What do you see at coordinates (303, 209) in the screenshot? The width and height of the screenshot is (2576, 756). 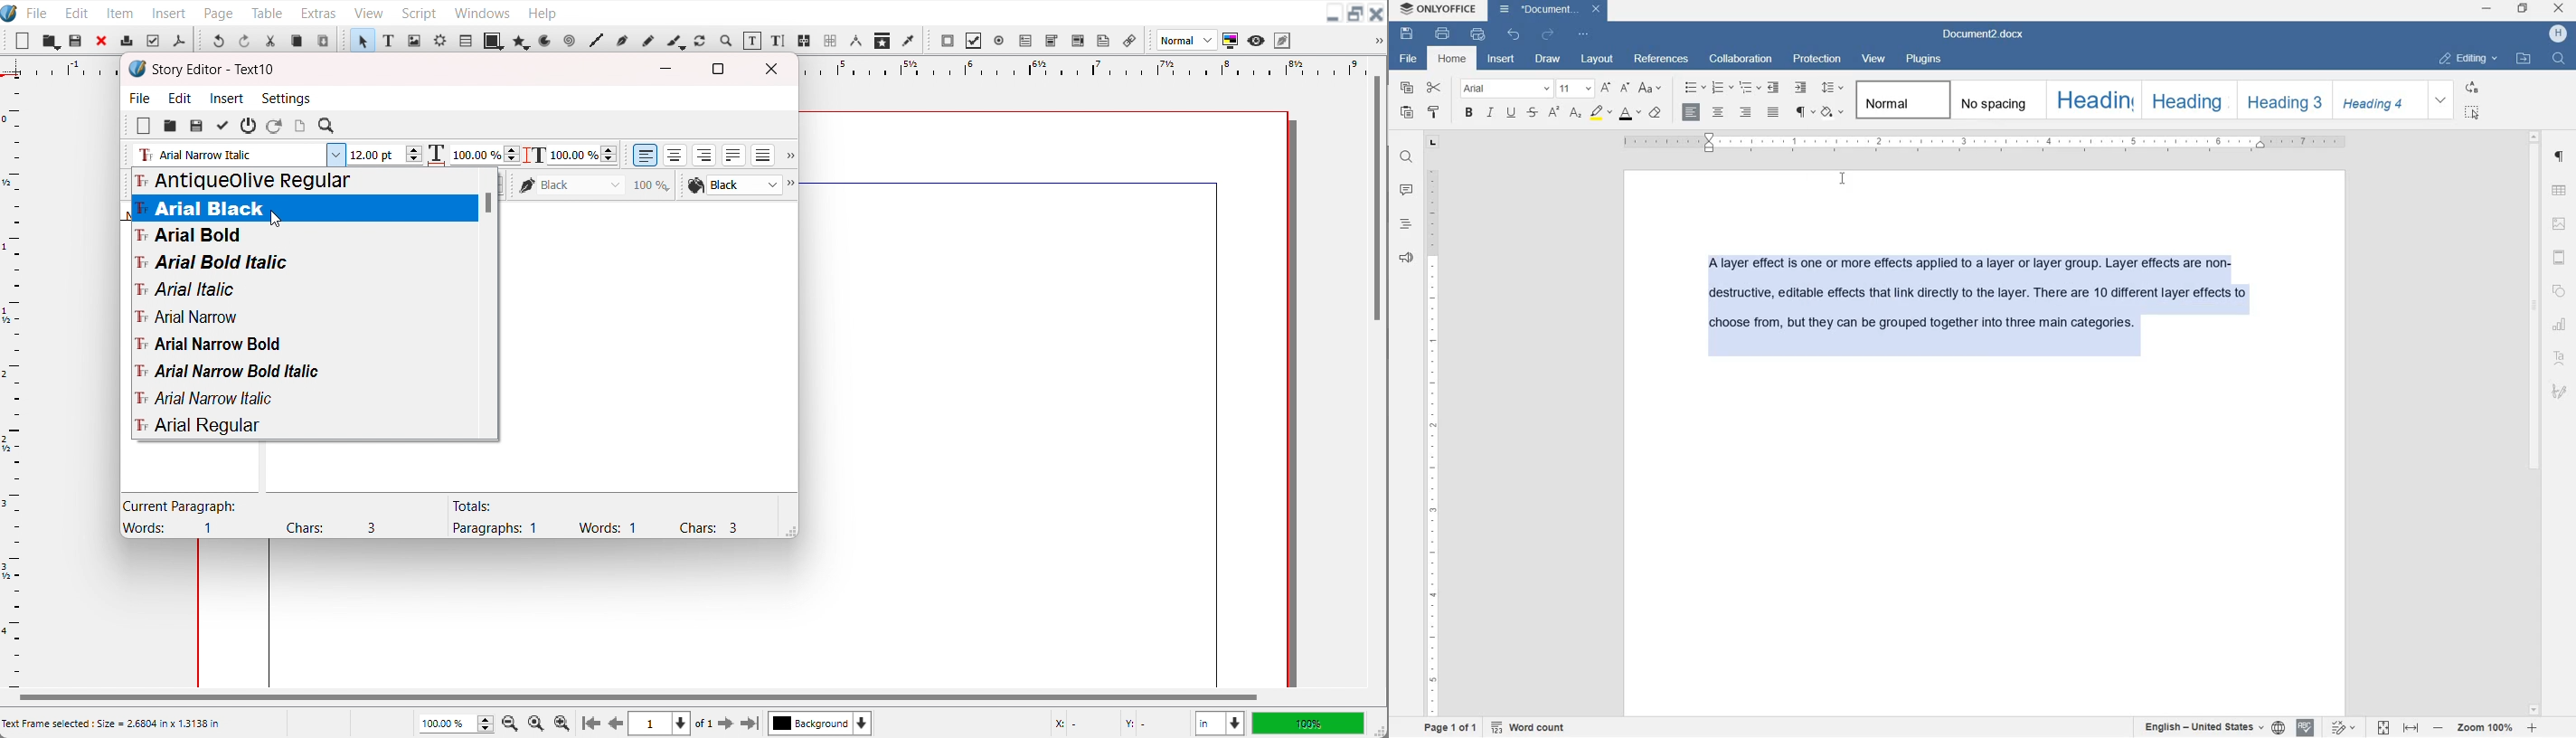 I see `Font` at bounding box center [303, 209].